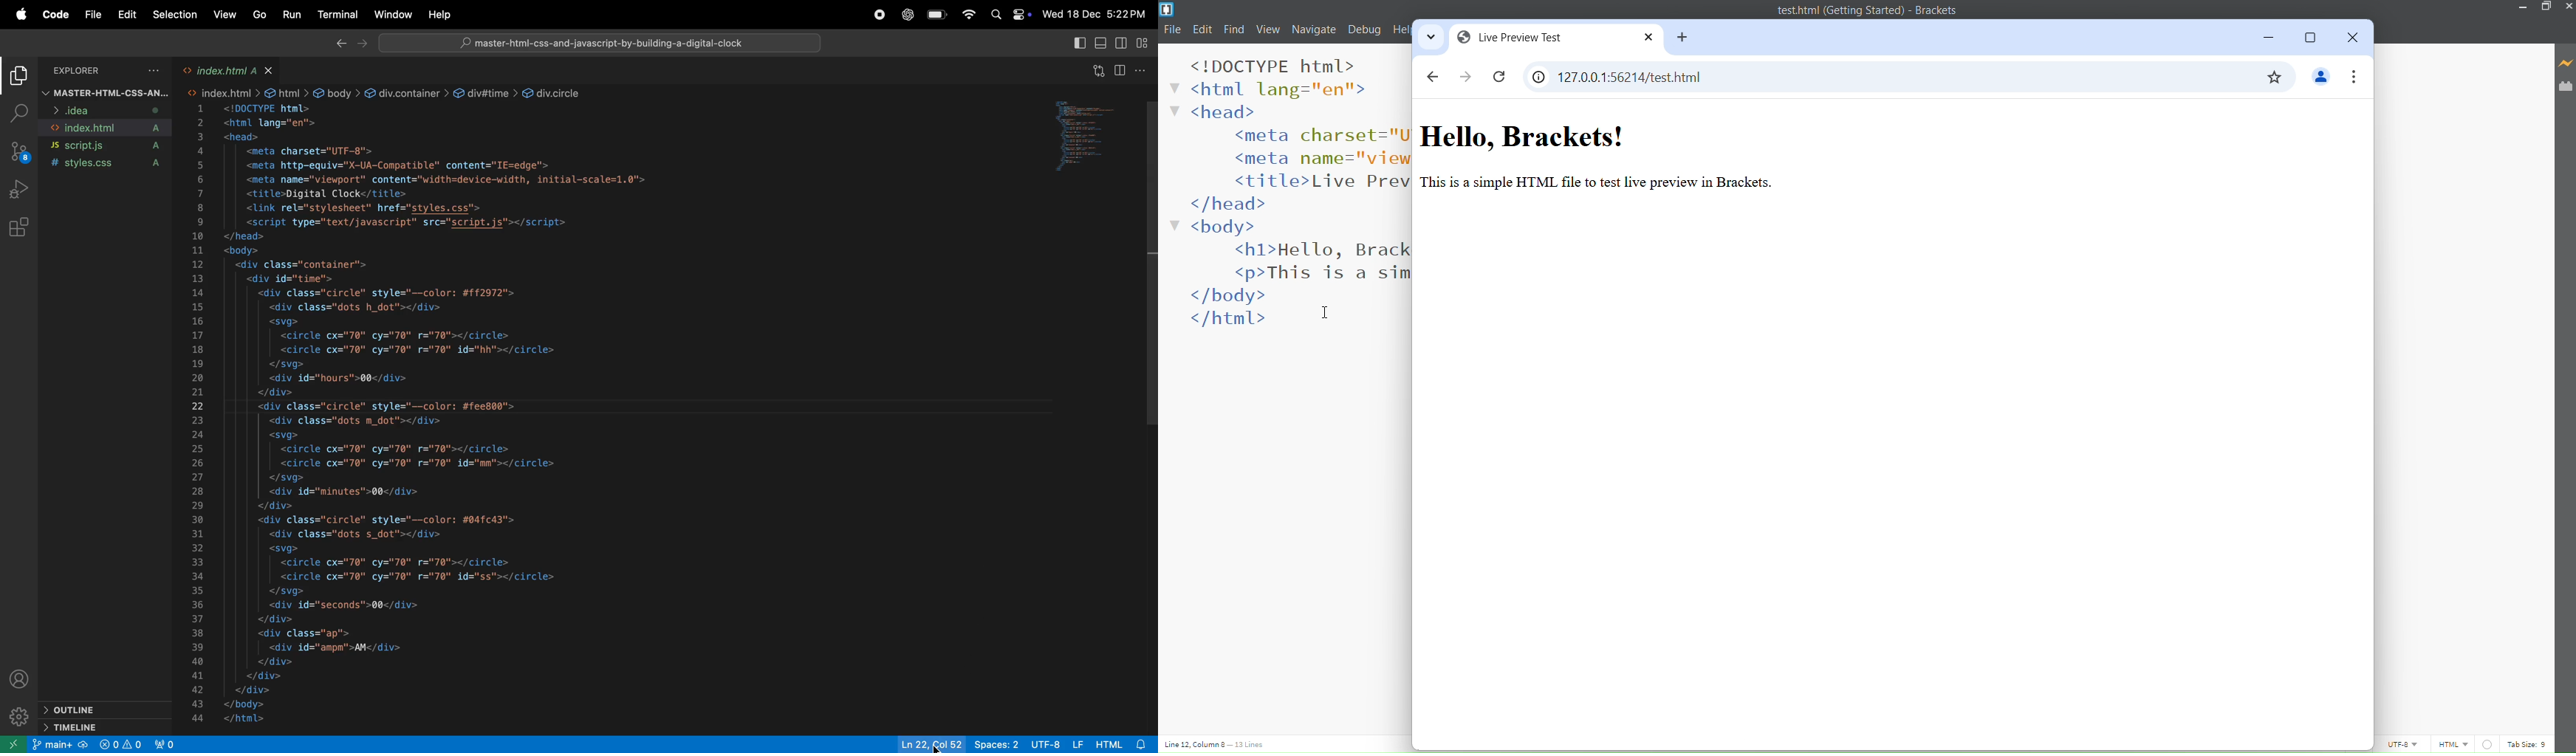 Image resolution: width=2576 pixels, height=756 pixels. I want to click on File Type, so click(2451, 745).